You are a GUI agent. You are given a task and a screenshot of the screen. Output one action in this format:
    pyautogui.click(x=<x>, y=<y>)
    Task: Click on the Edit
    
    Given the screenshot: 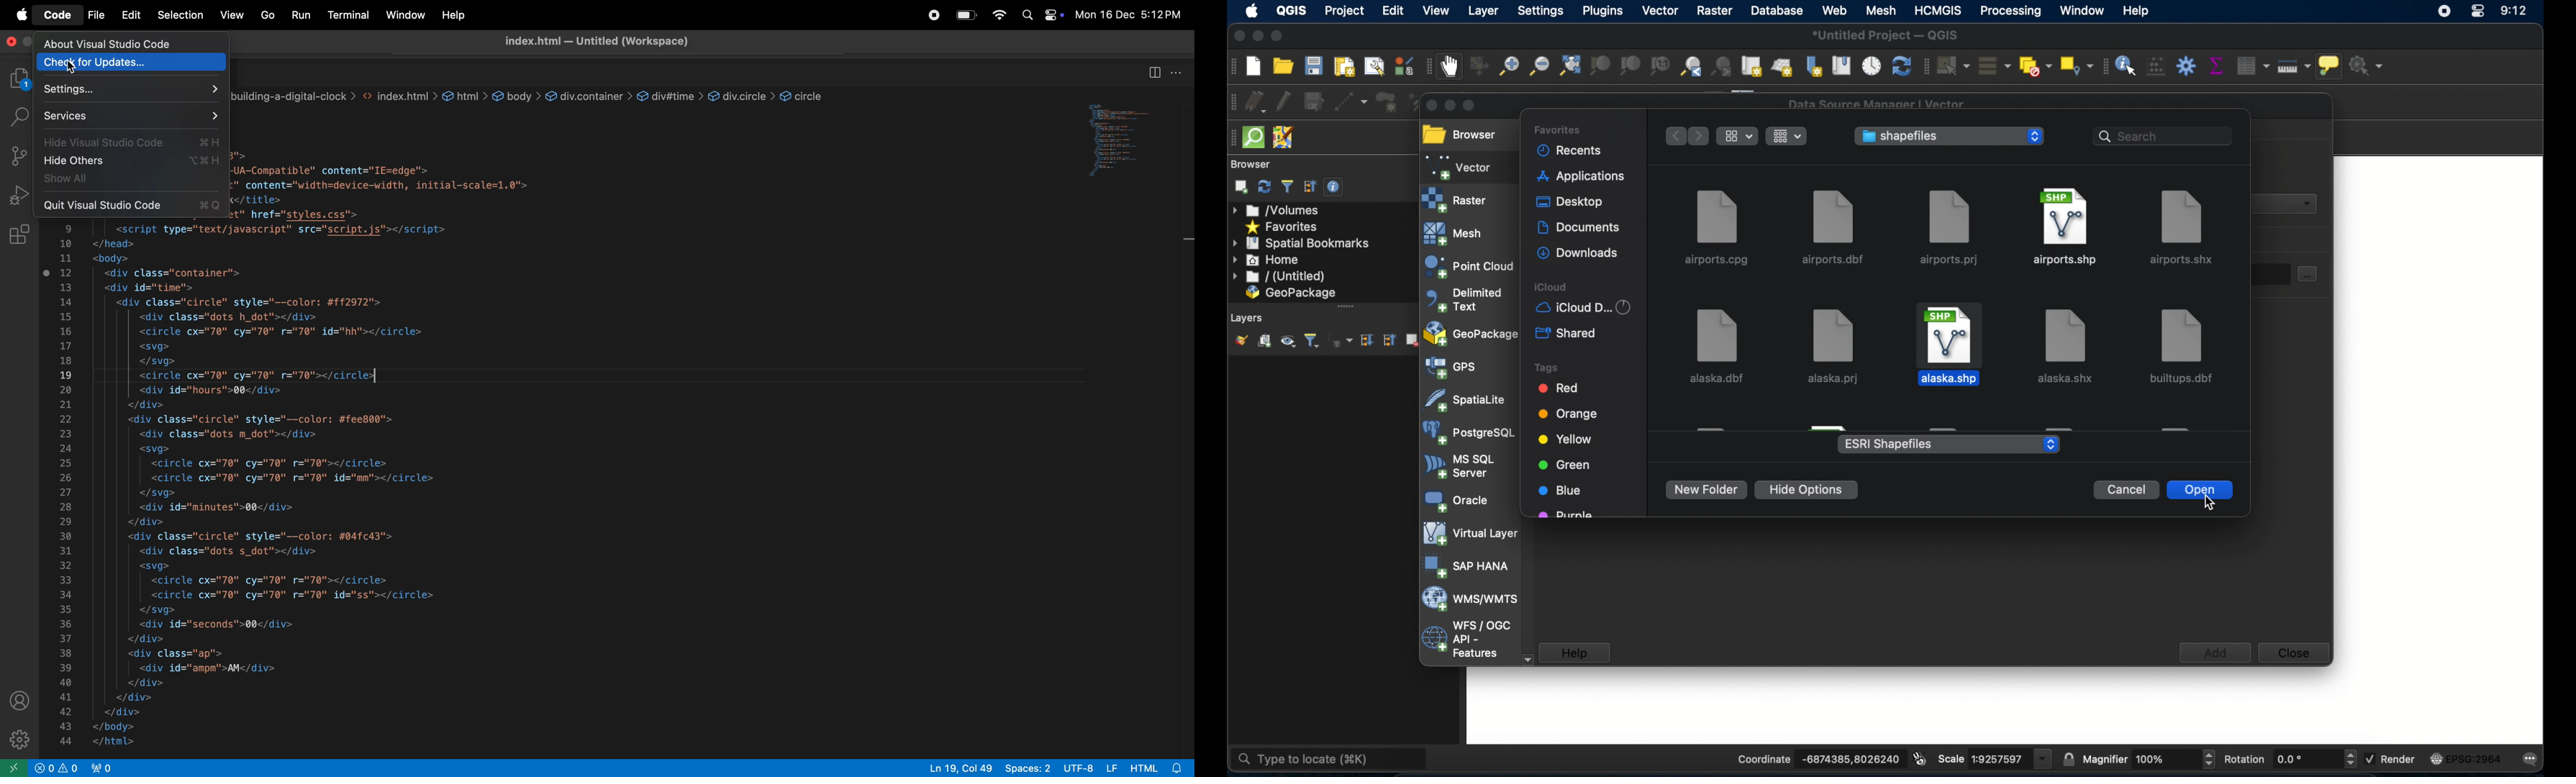 What is the action you would take?
    pyautogui.click(x=133, y=15)
    